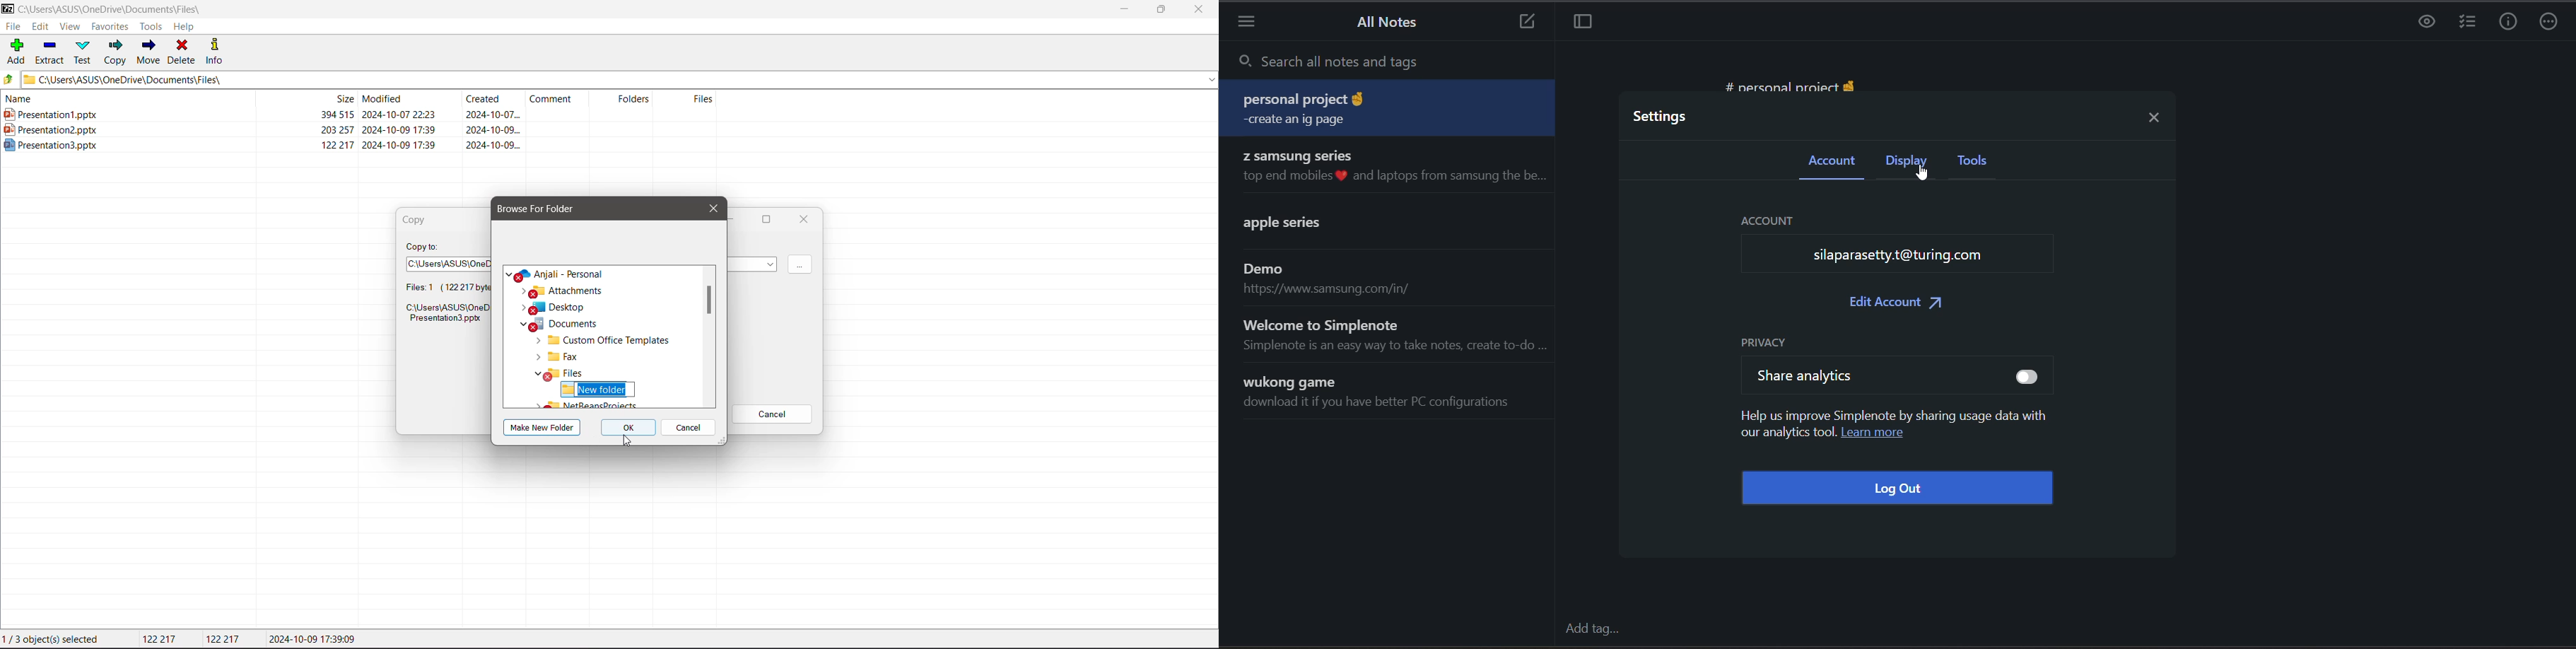  I want to click on privacy metadata and learn more, so click(1902, 428).